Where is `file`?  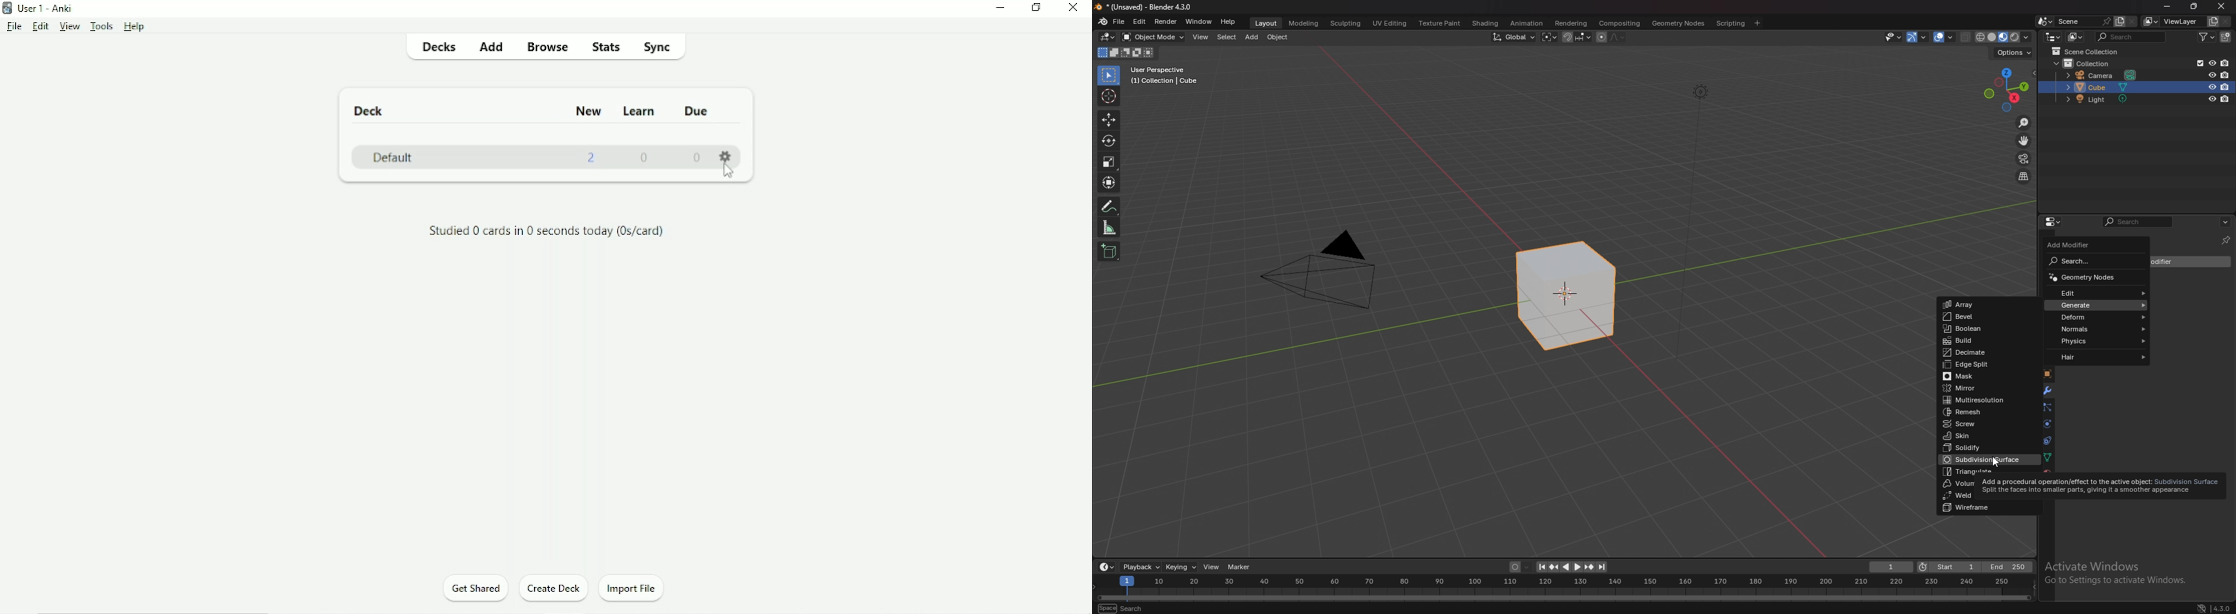 file is located at coordinates (1119, 22).